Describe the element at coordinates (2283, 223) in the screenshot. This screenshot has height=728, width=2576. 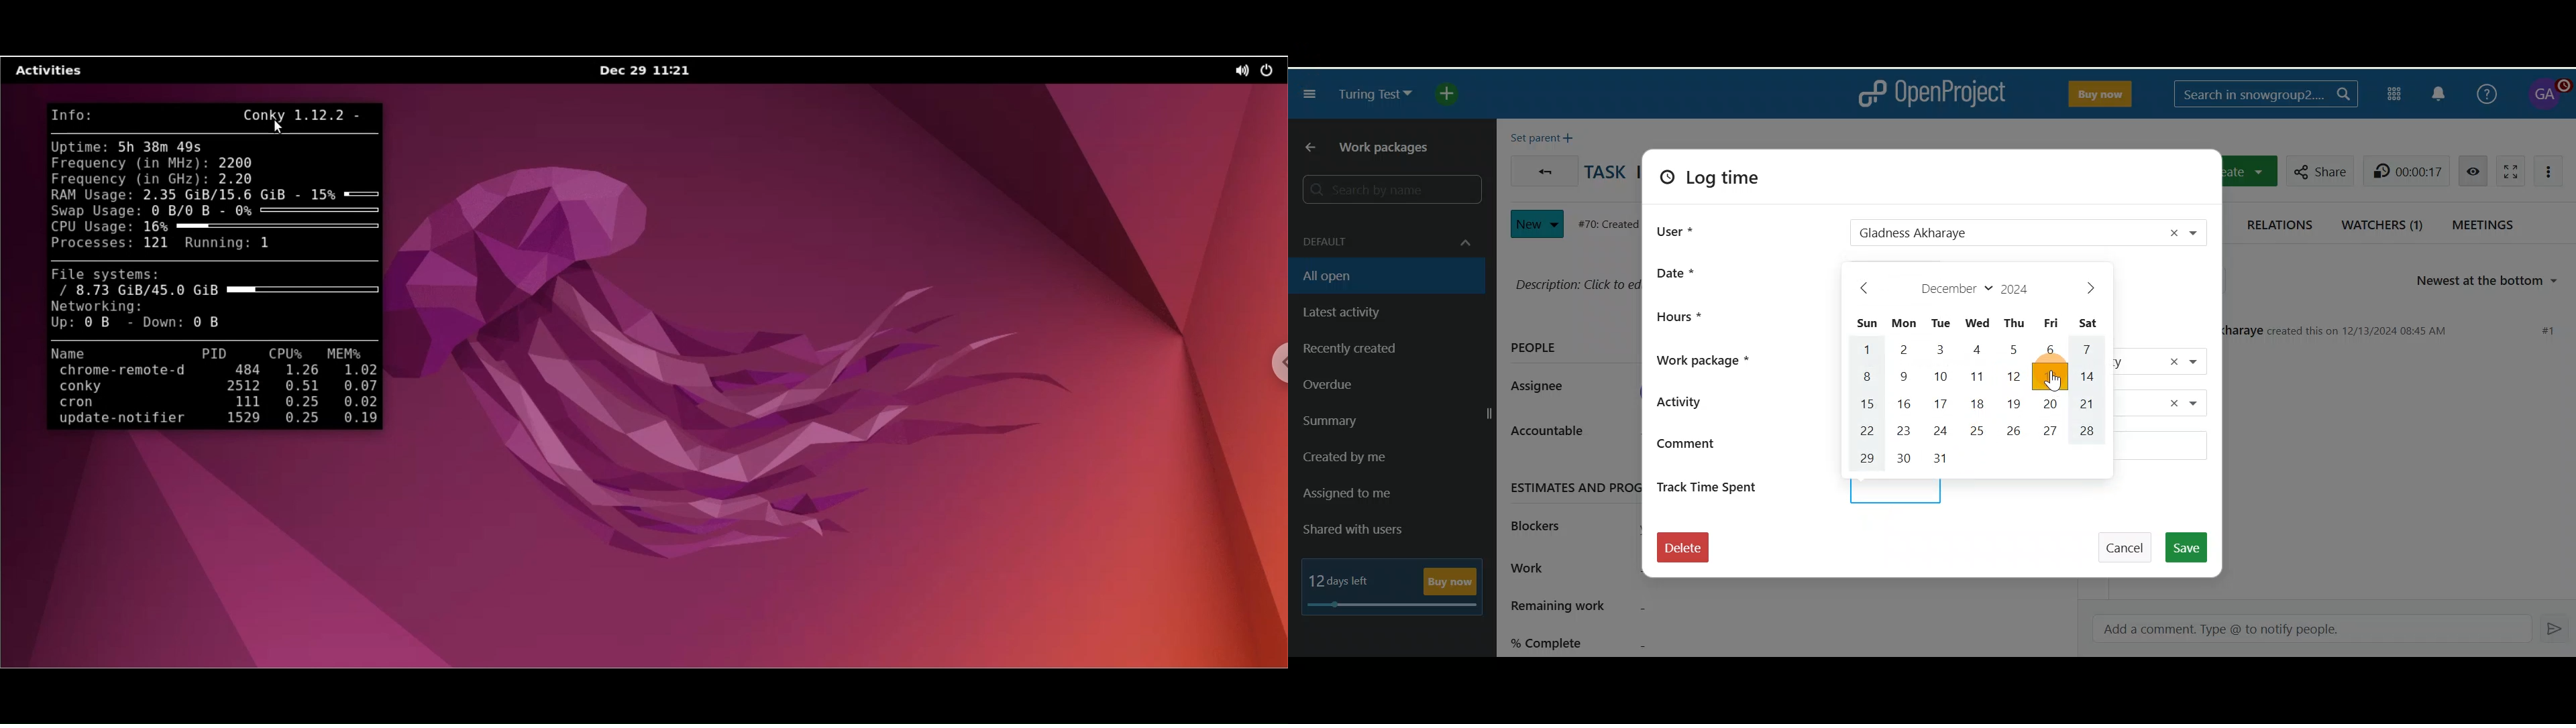
I see `Relations` at that location.